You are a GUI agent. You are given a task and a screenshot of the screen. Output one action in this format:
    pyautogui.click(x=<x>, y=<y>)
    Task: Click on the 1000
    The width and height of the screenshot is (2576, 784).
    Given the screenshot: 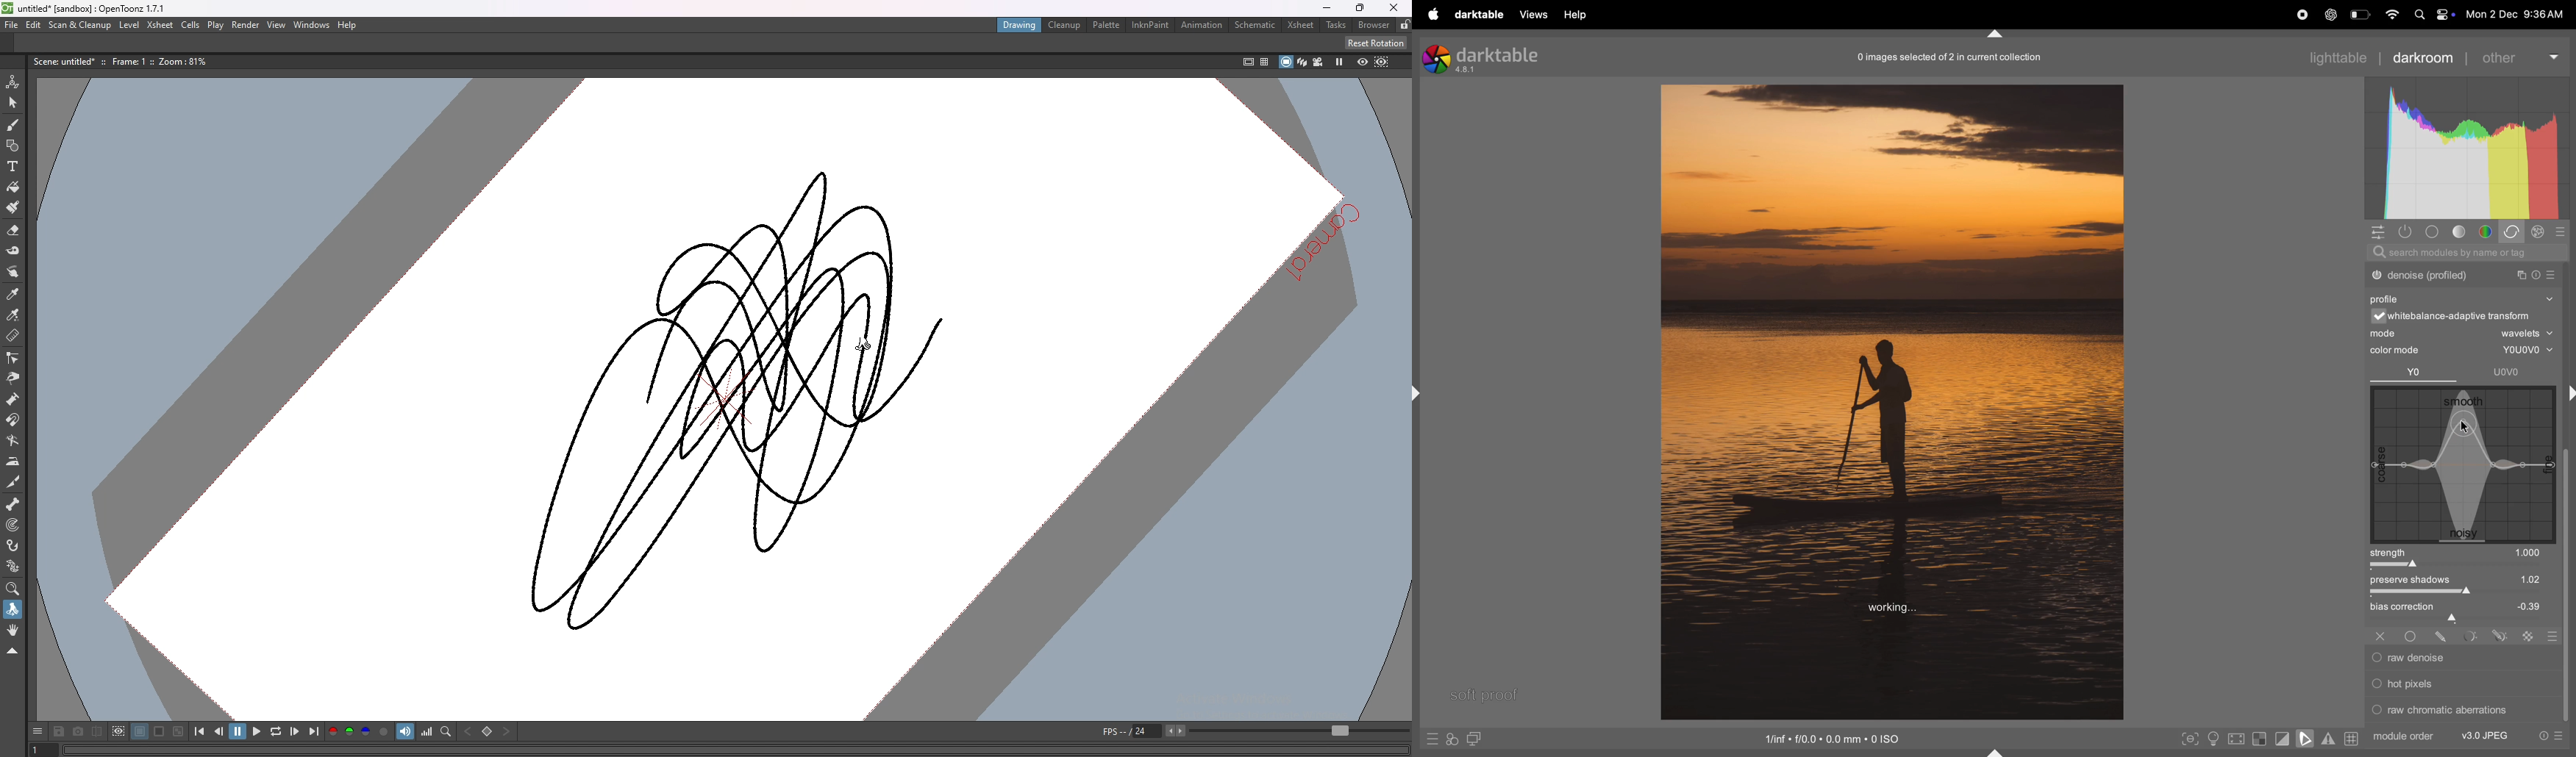 What is the action you would take?
    pyautogui.click(x=2529, y=553)
    